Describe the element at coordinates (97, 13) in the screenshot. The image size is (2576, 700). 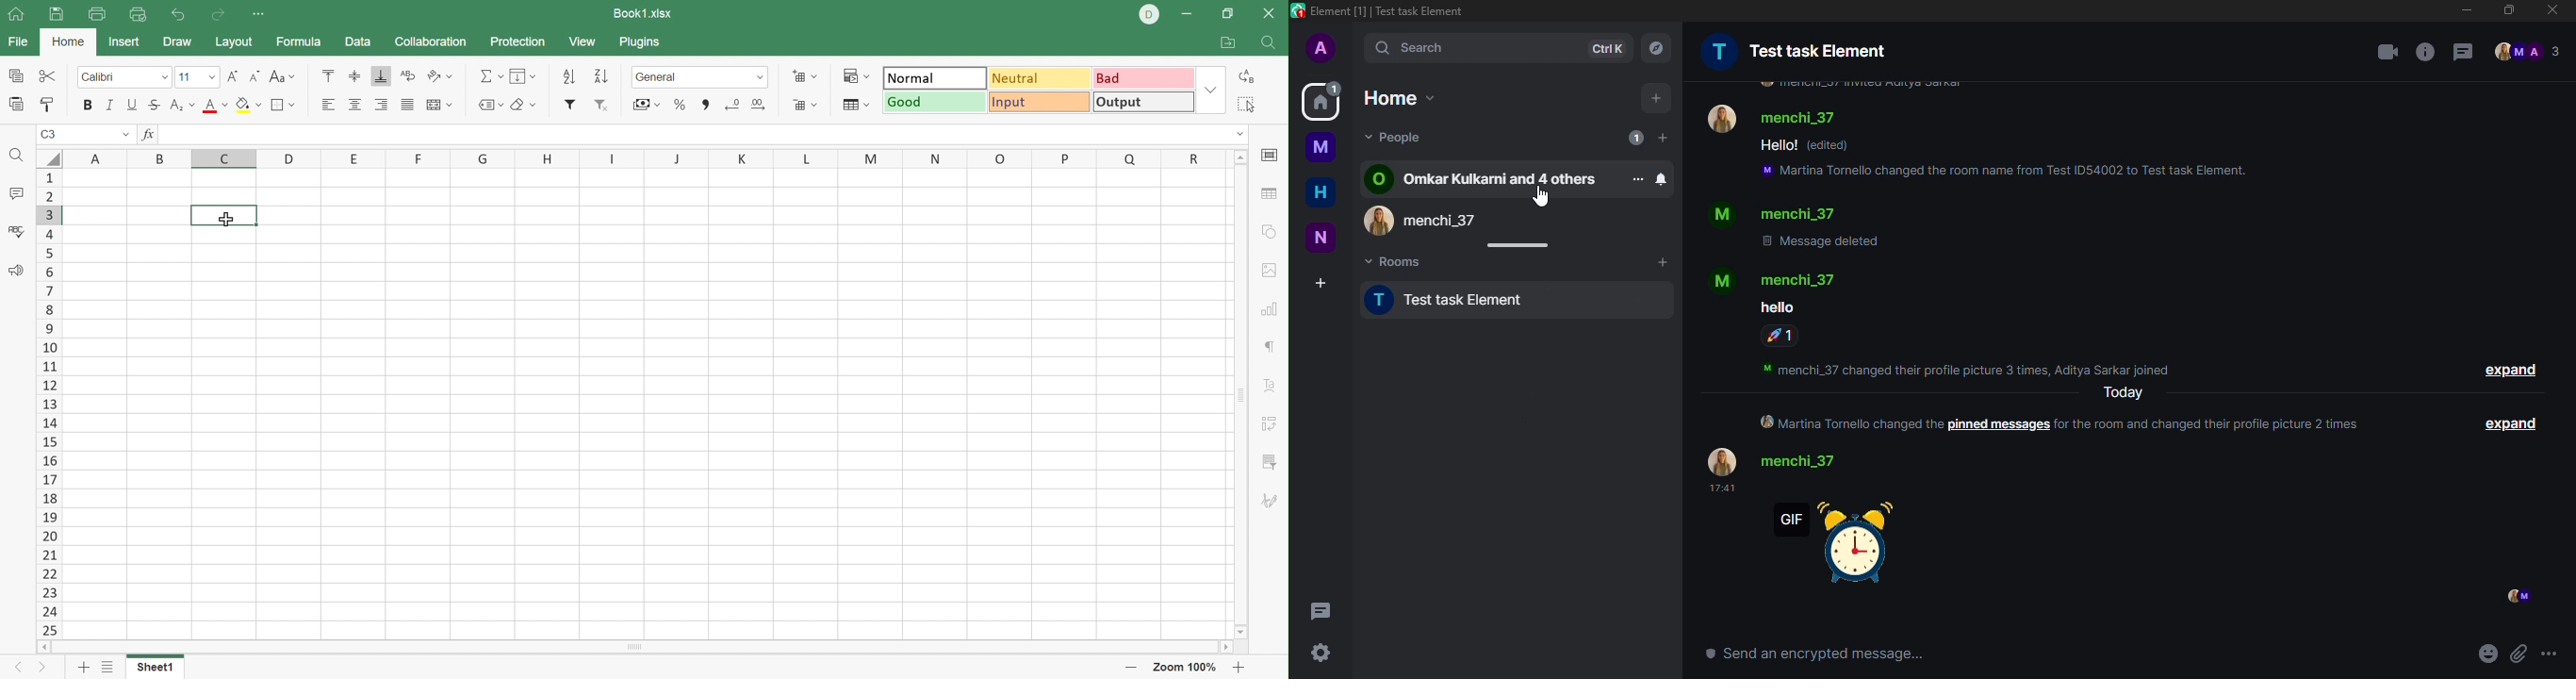
I see `Print file` at that location.